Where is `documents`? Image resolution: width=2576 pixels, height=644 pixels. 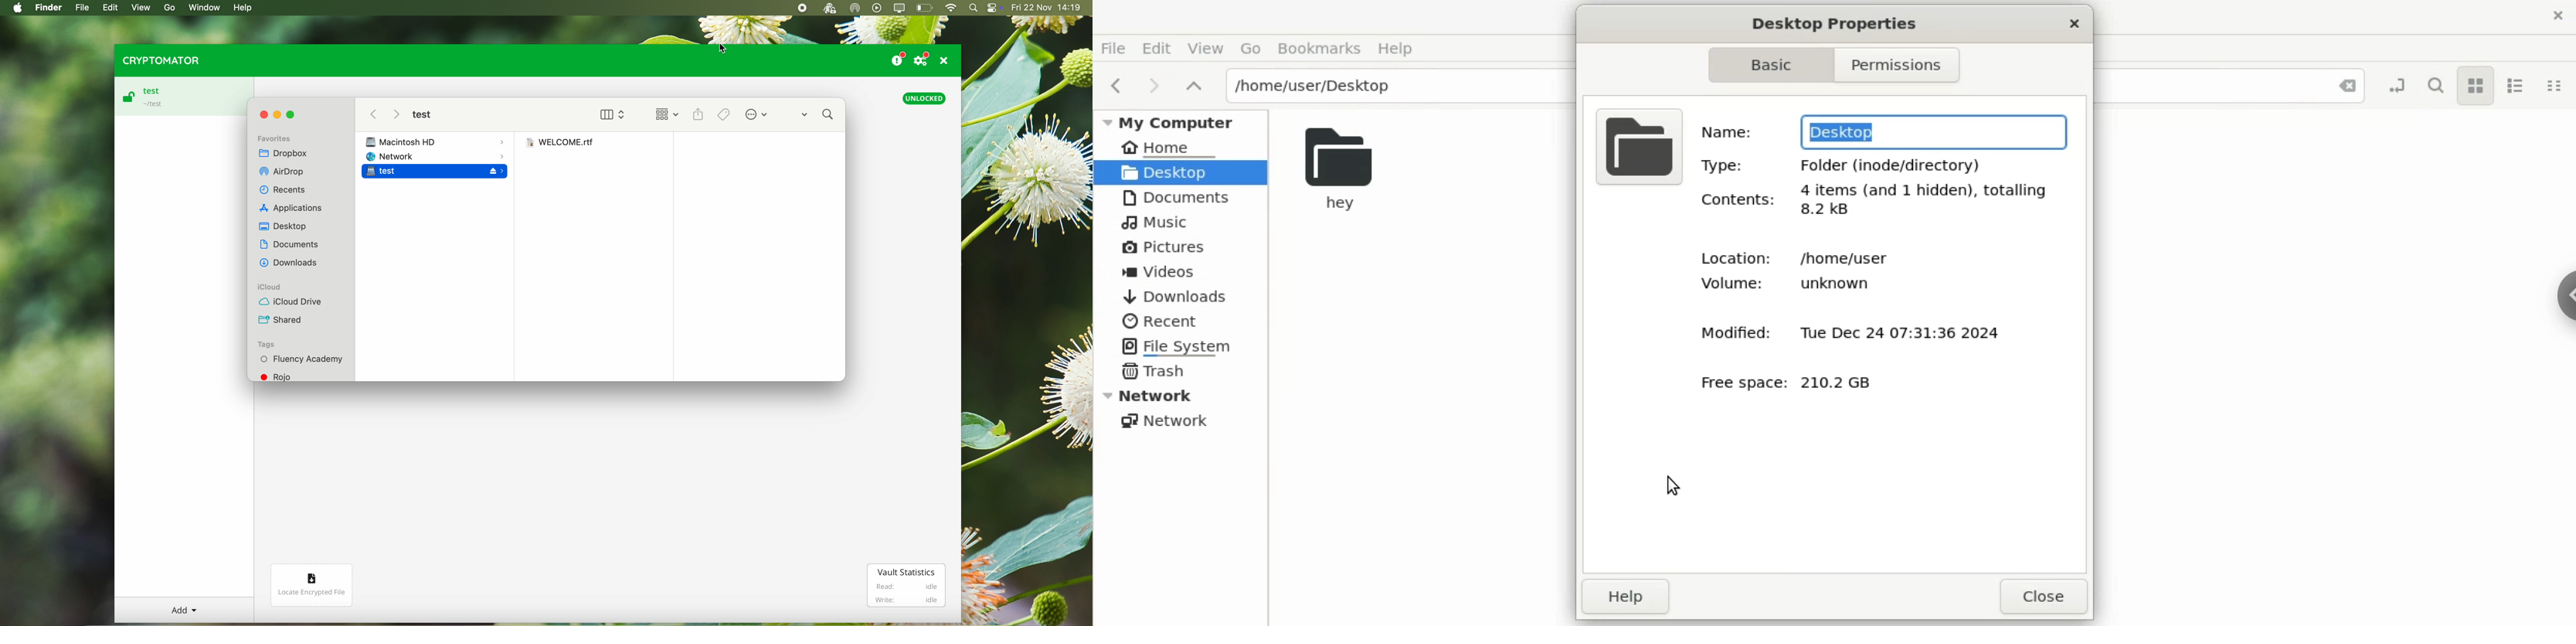
documents is located at coordinates (1174, 197).